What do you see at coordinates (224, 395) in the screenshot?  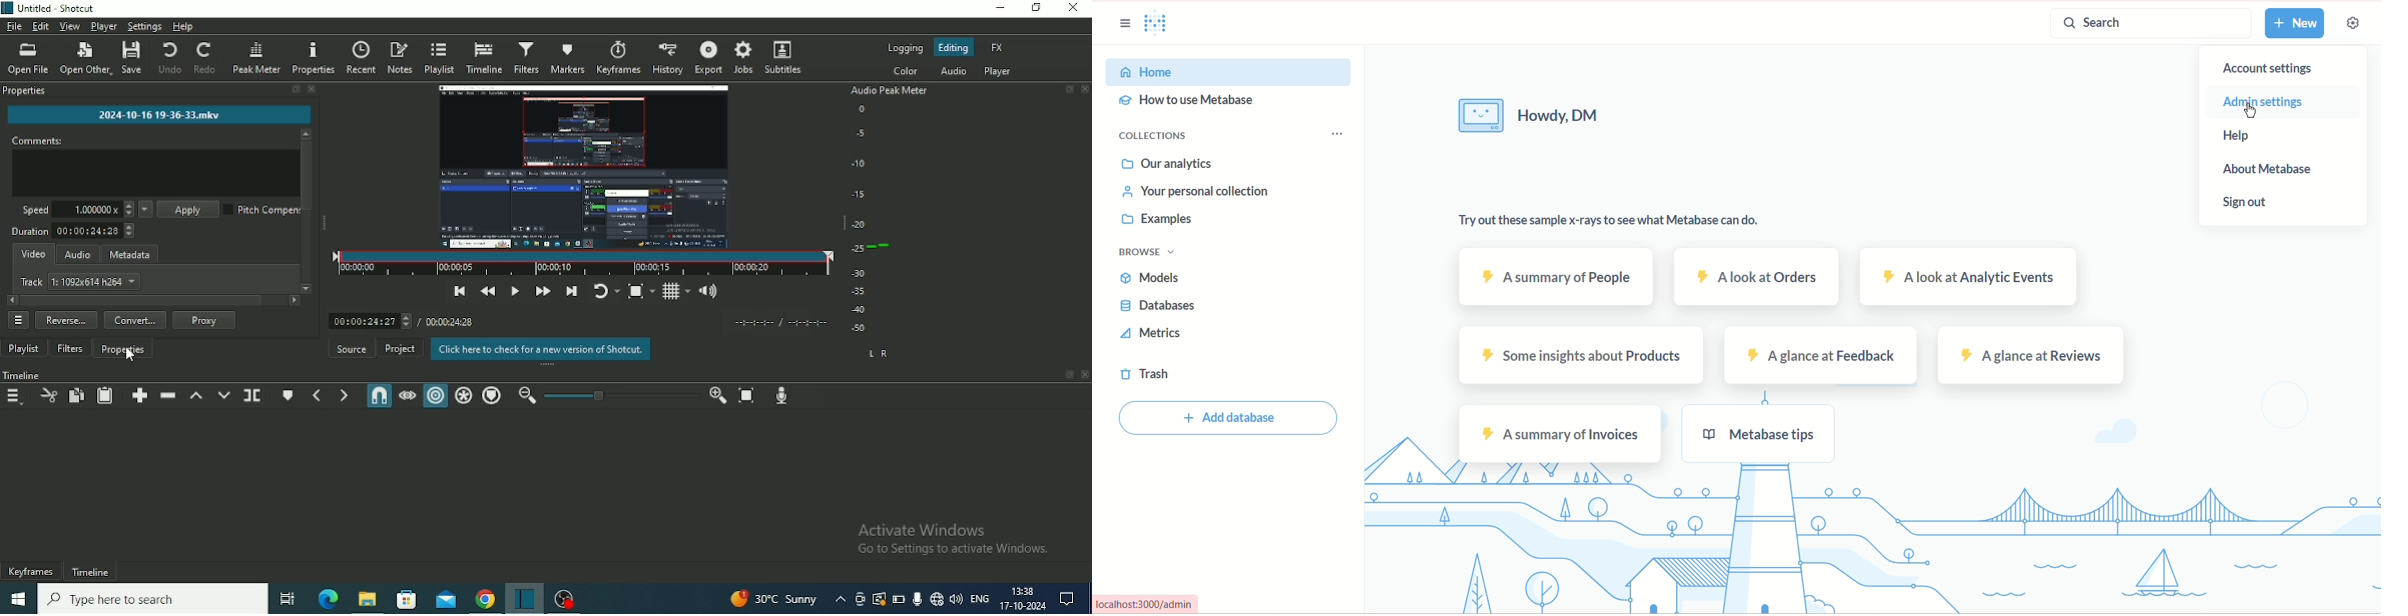 I see `Overwrite` at bounding box center [224, 395].